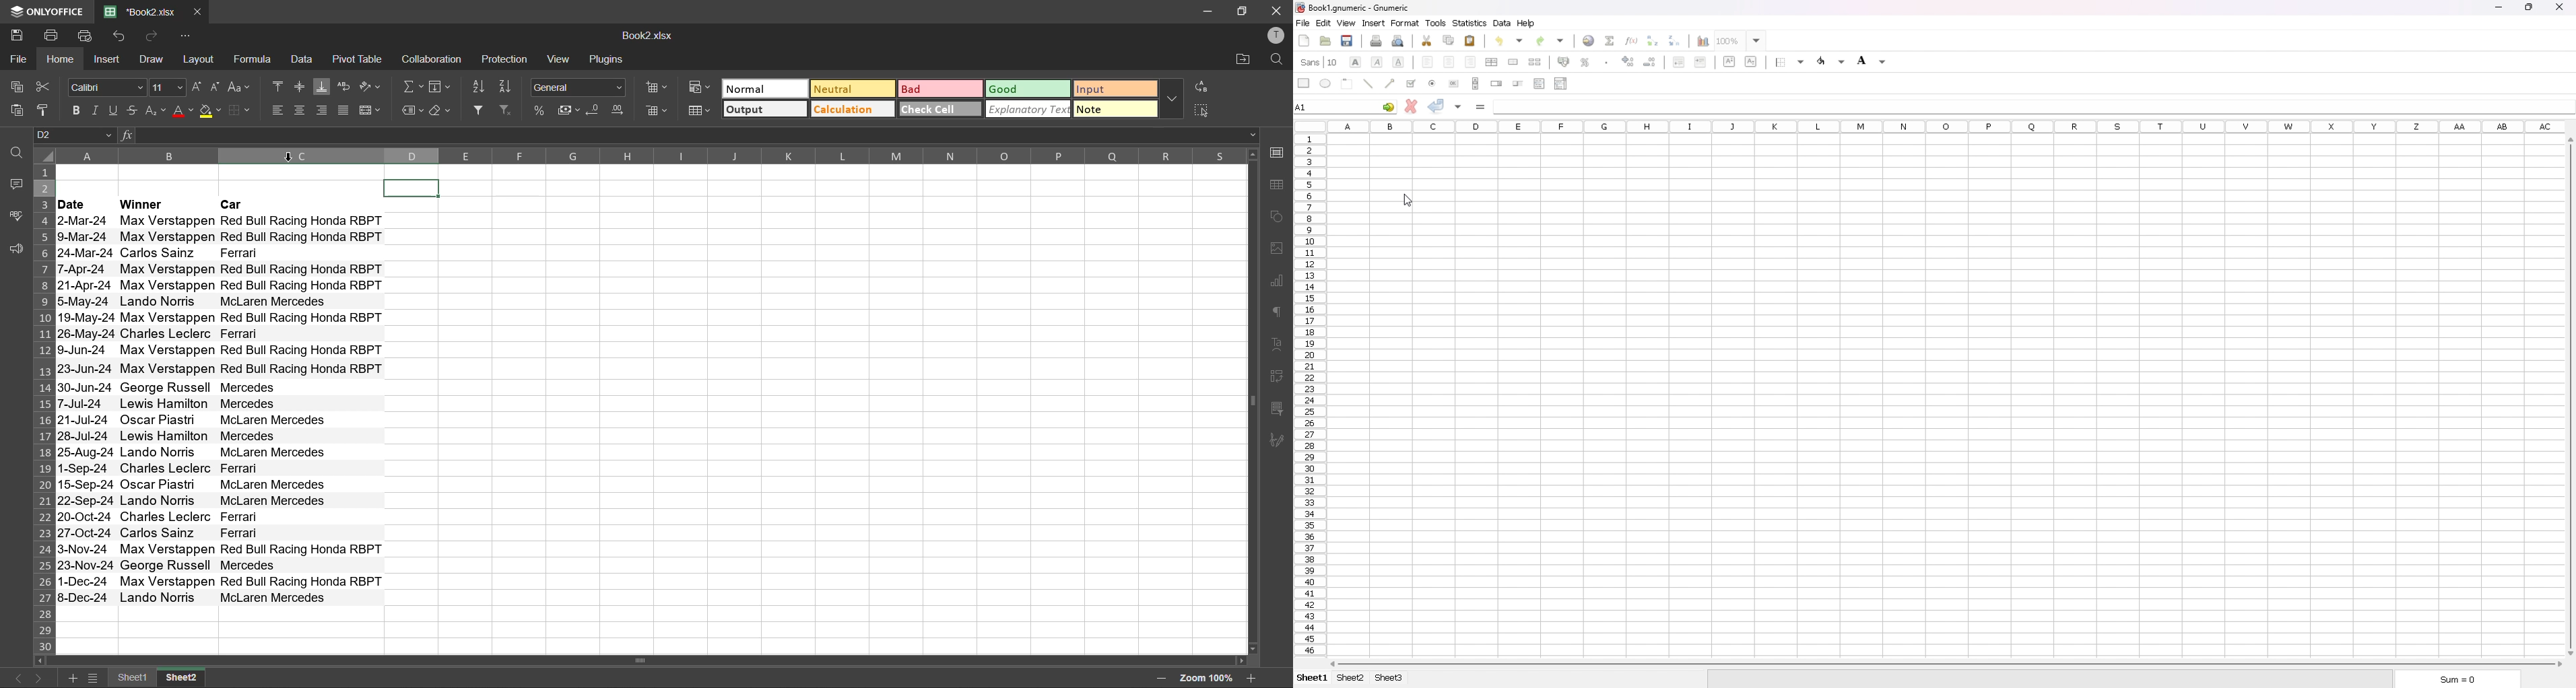 The height and width of the screenshot is (700, 2576). Describe the element at coordinates (1280, 283) in the screenshot. I see `charts` at that location.